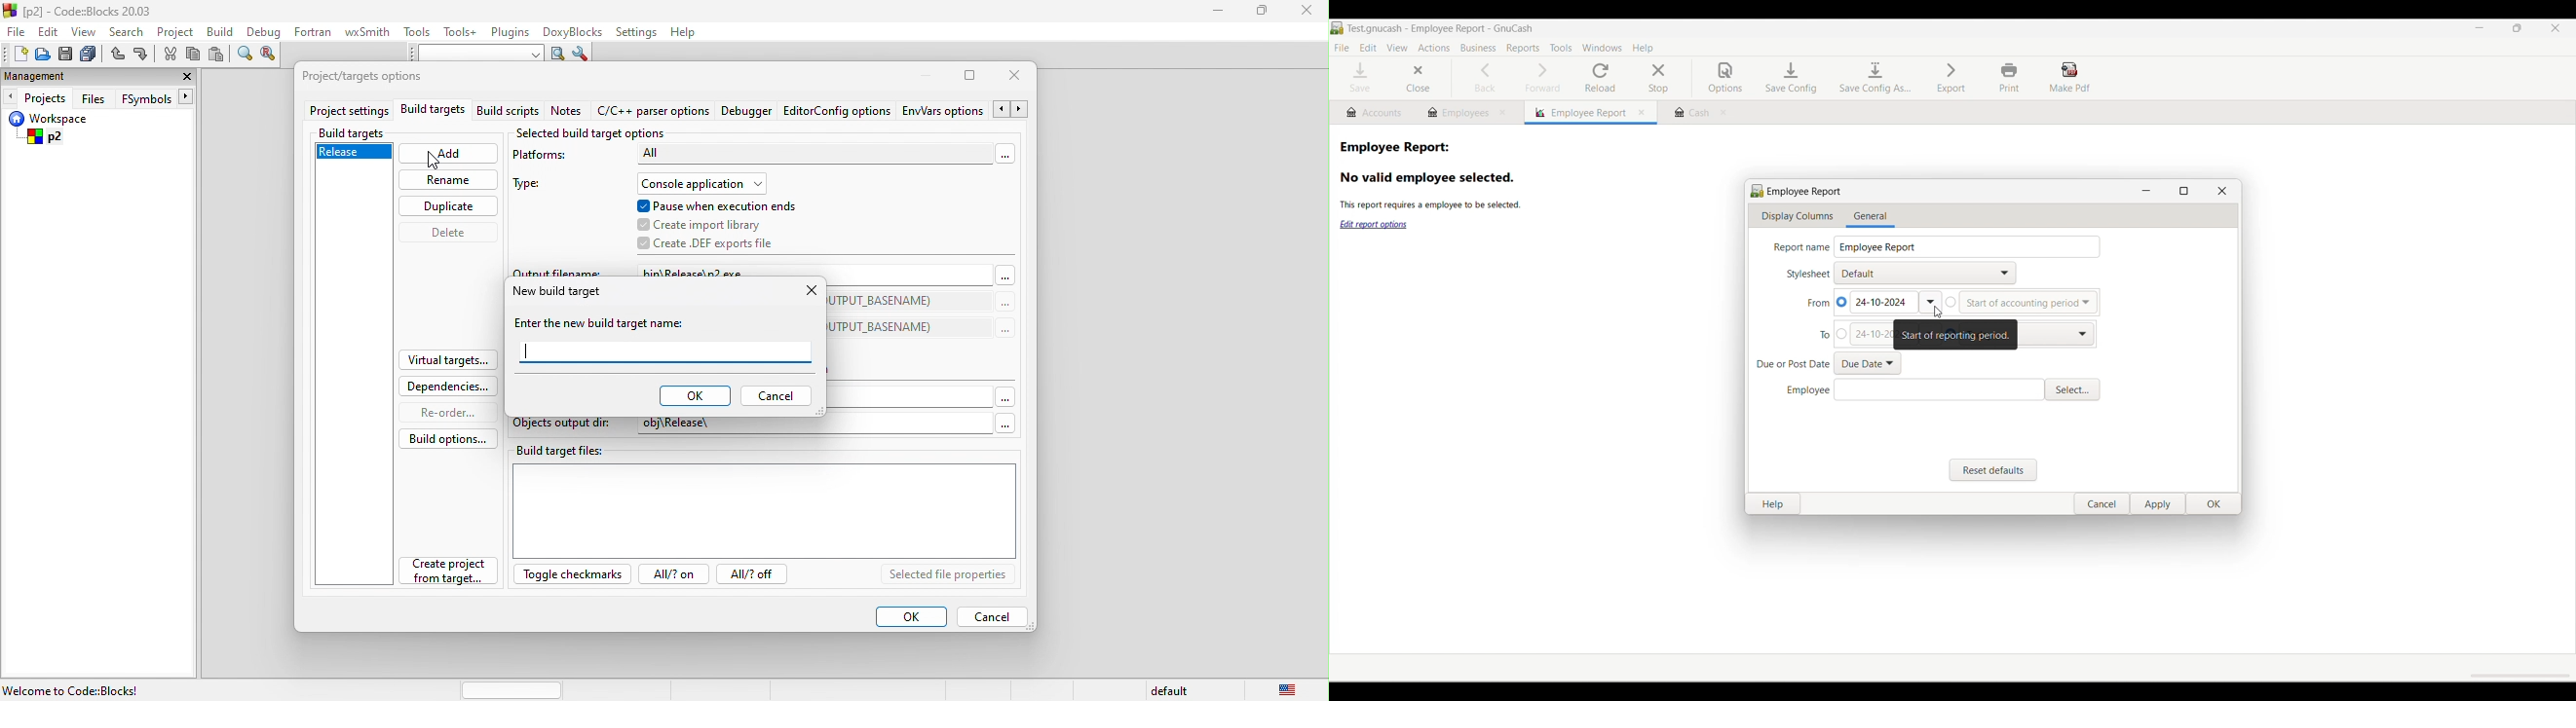 The width and height of the screenshot is (2576, 728). What do you see at coordinates (451, 154) in the screenshot?
I see `add` at bounding box center [451, 154].